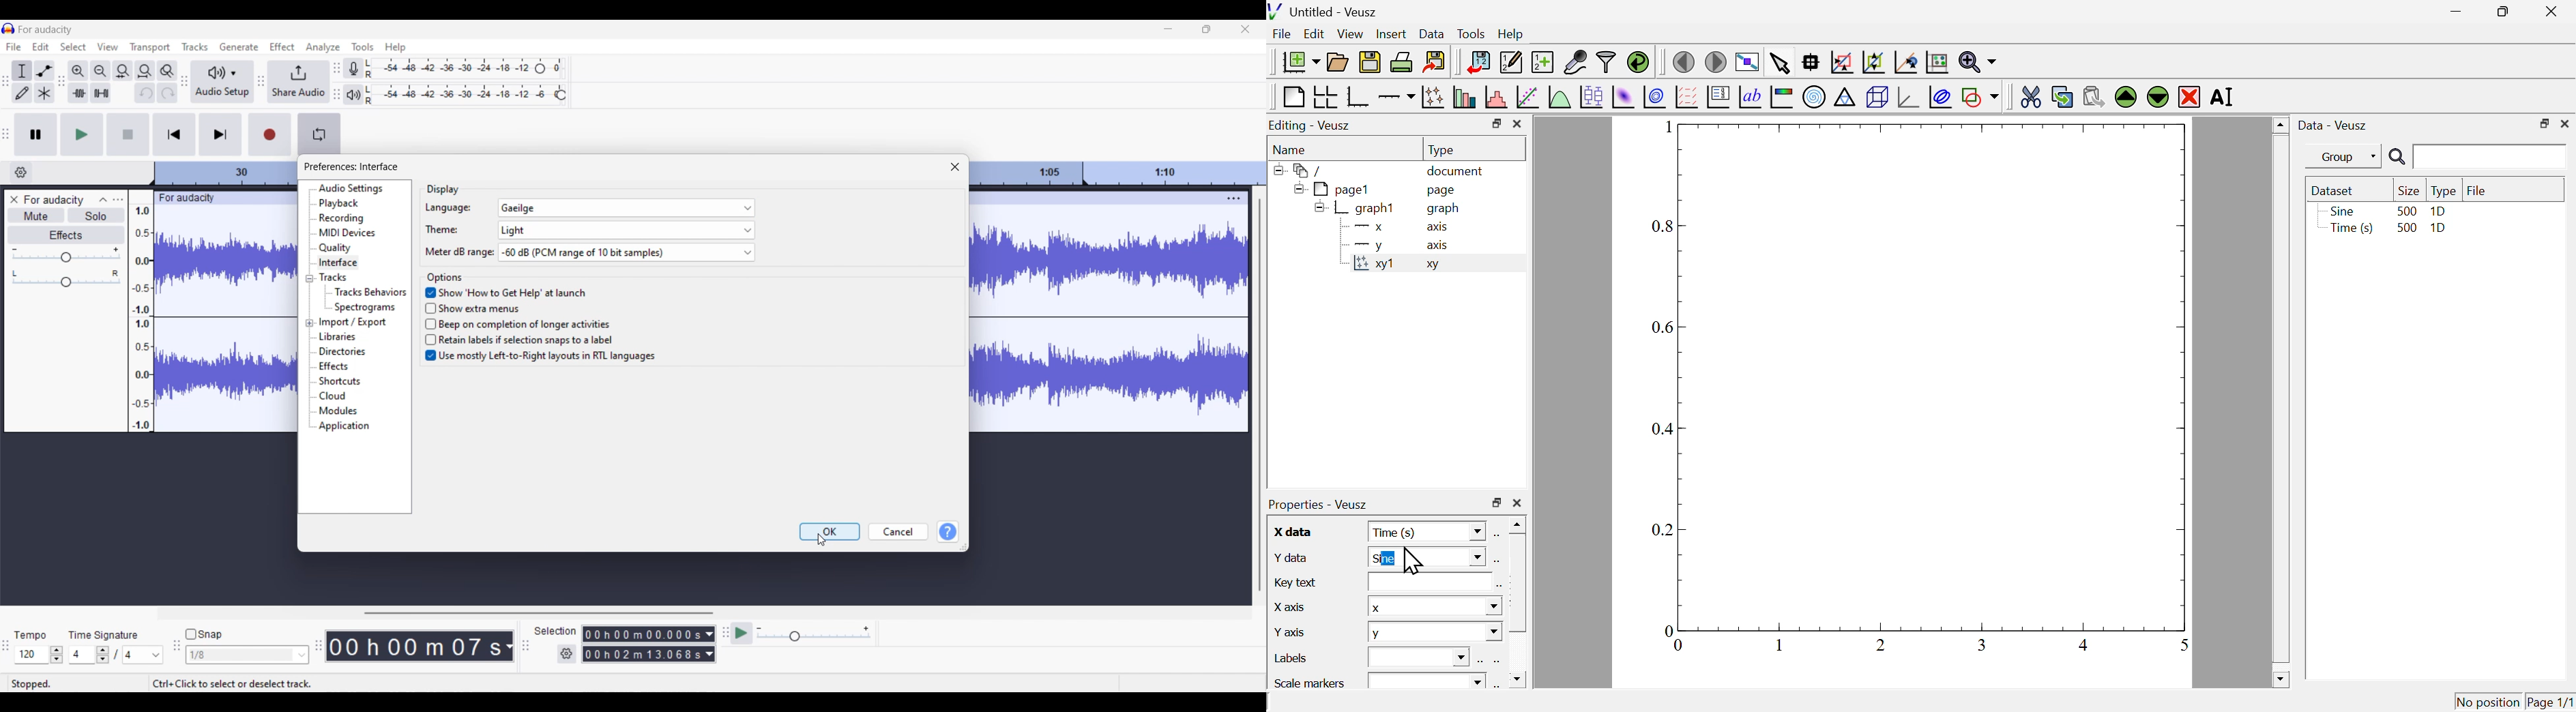 The height and width of the screenshot is (728, 2576). Describe the element at coordinates (506, 291) in the screenshot. I see `Show ‘How to Get Help’ at launch` at that location.